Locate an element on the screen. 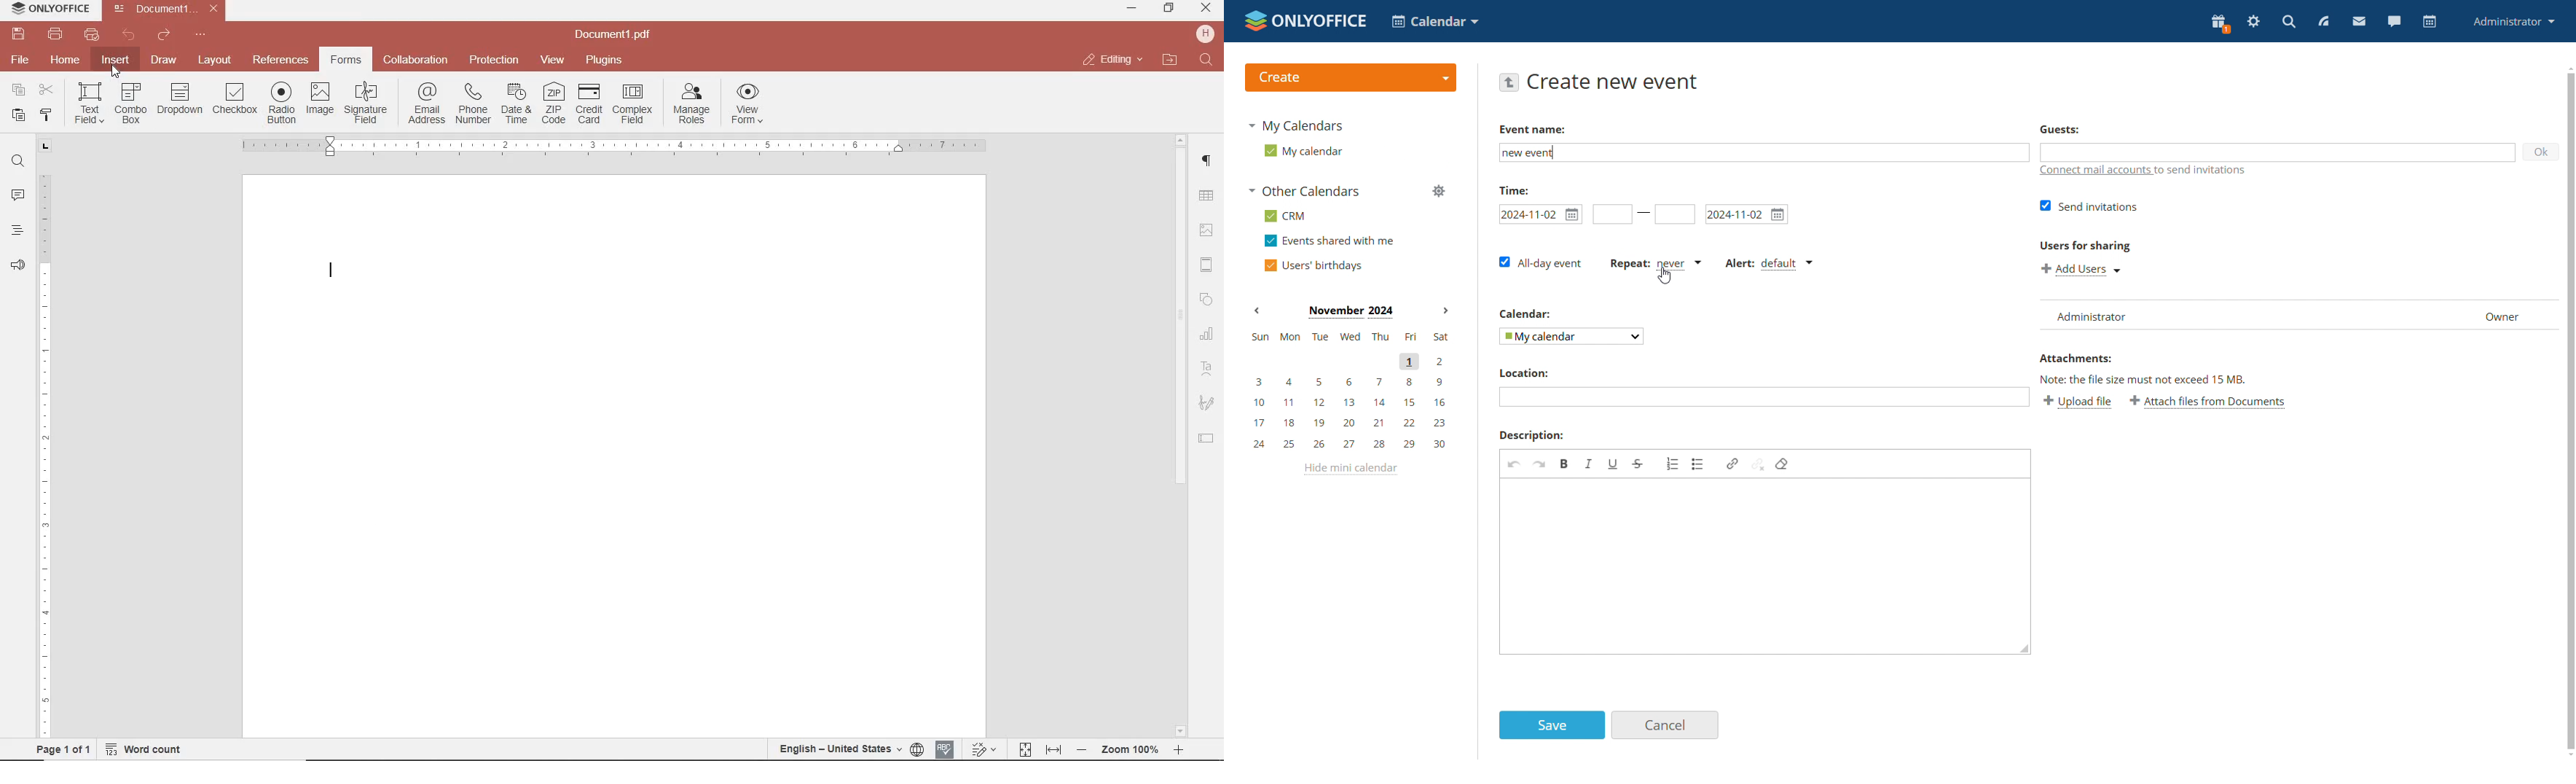  hide mini calendar is located at coordinates (1353, 469).